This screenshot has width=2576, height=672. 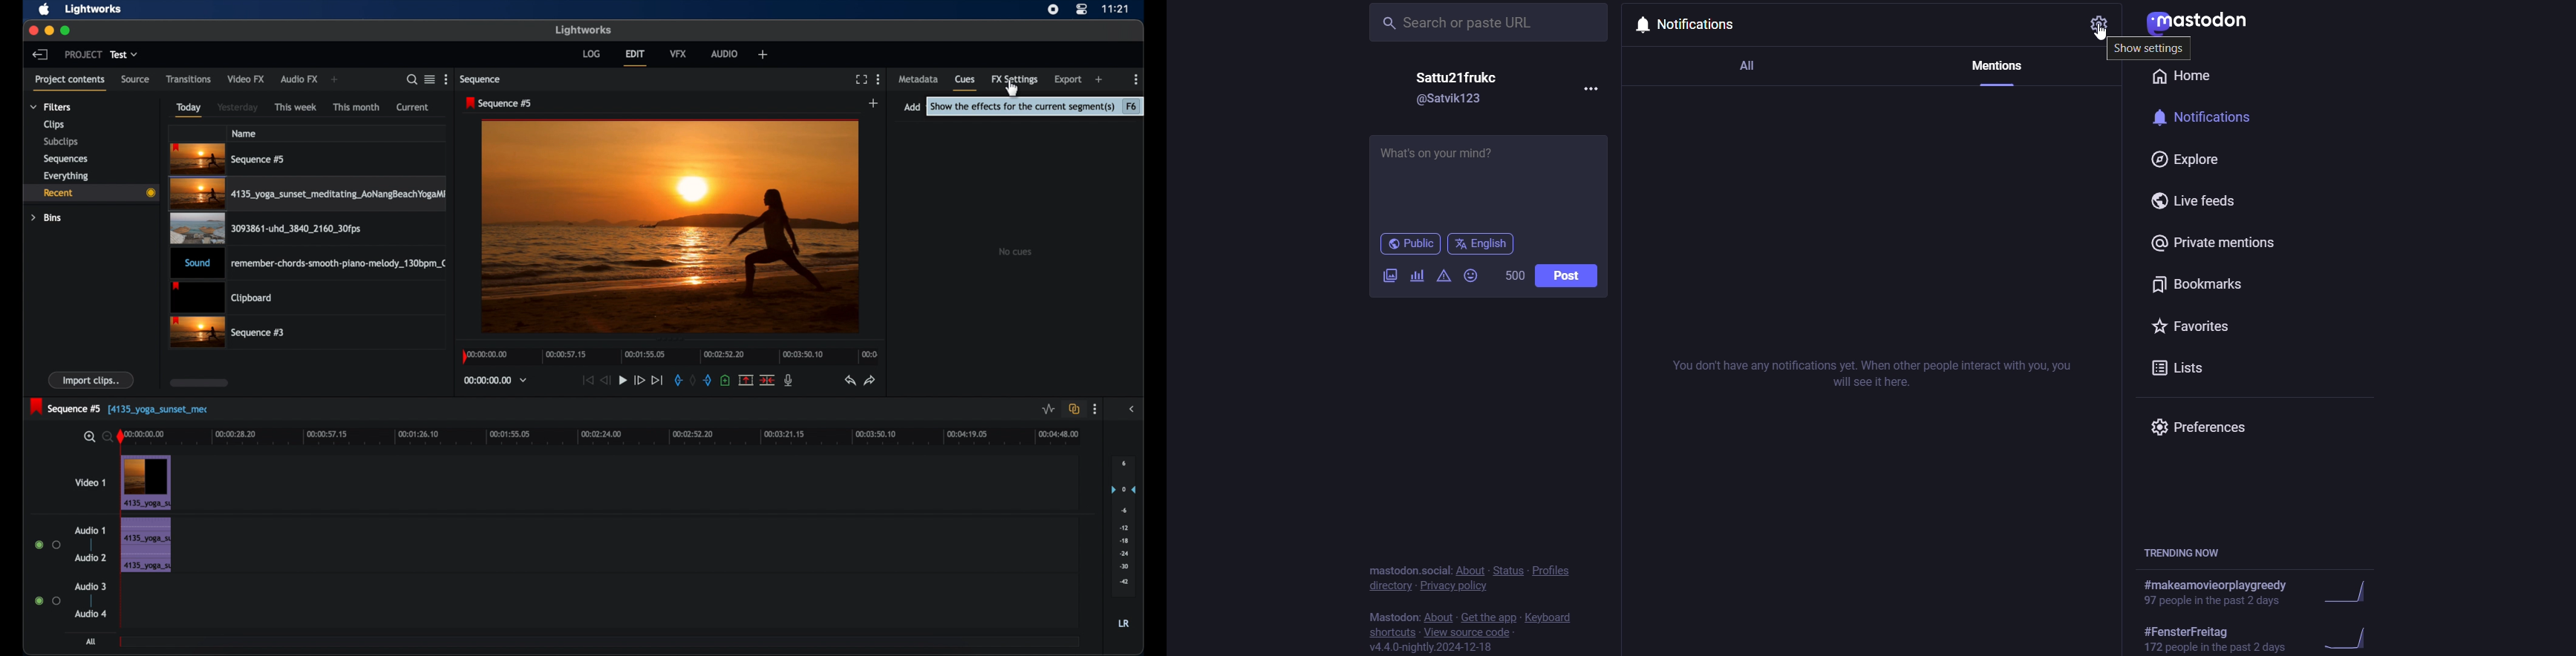 What do you see at coordinates (768, 379) in the screenshot?
I see `split` at bounding box center [768, 379].